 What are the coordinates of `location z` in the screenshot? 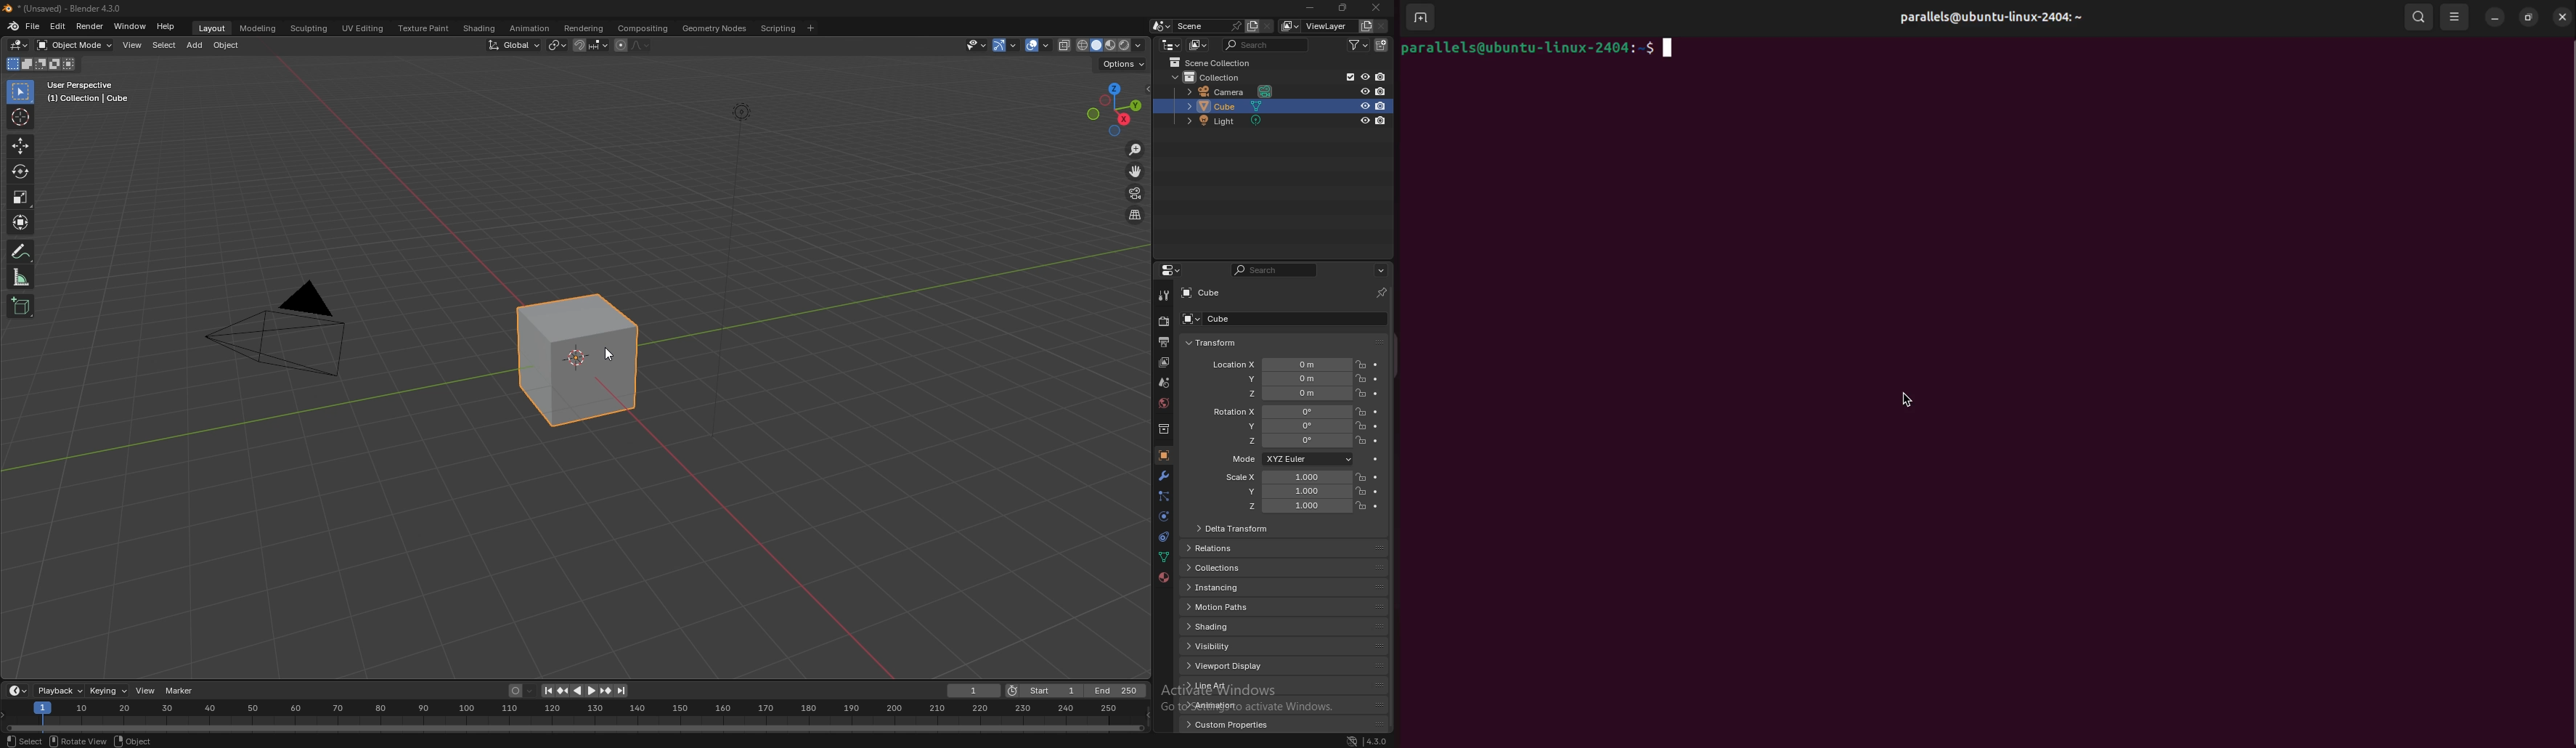 It's located at (1279, 393).